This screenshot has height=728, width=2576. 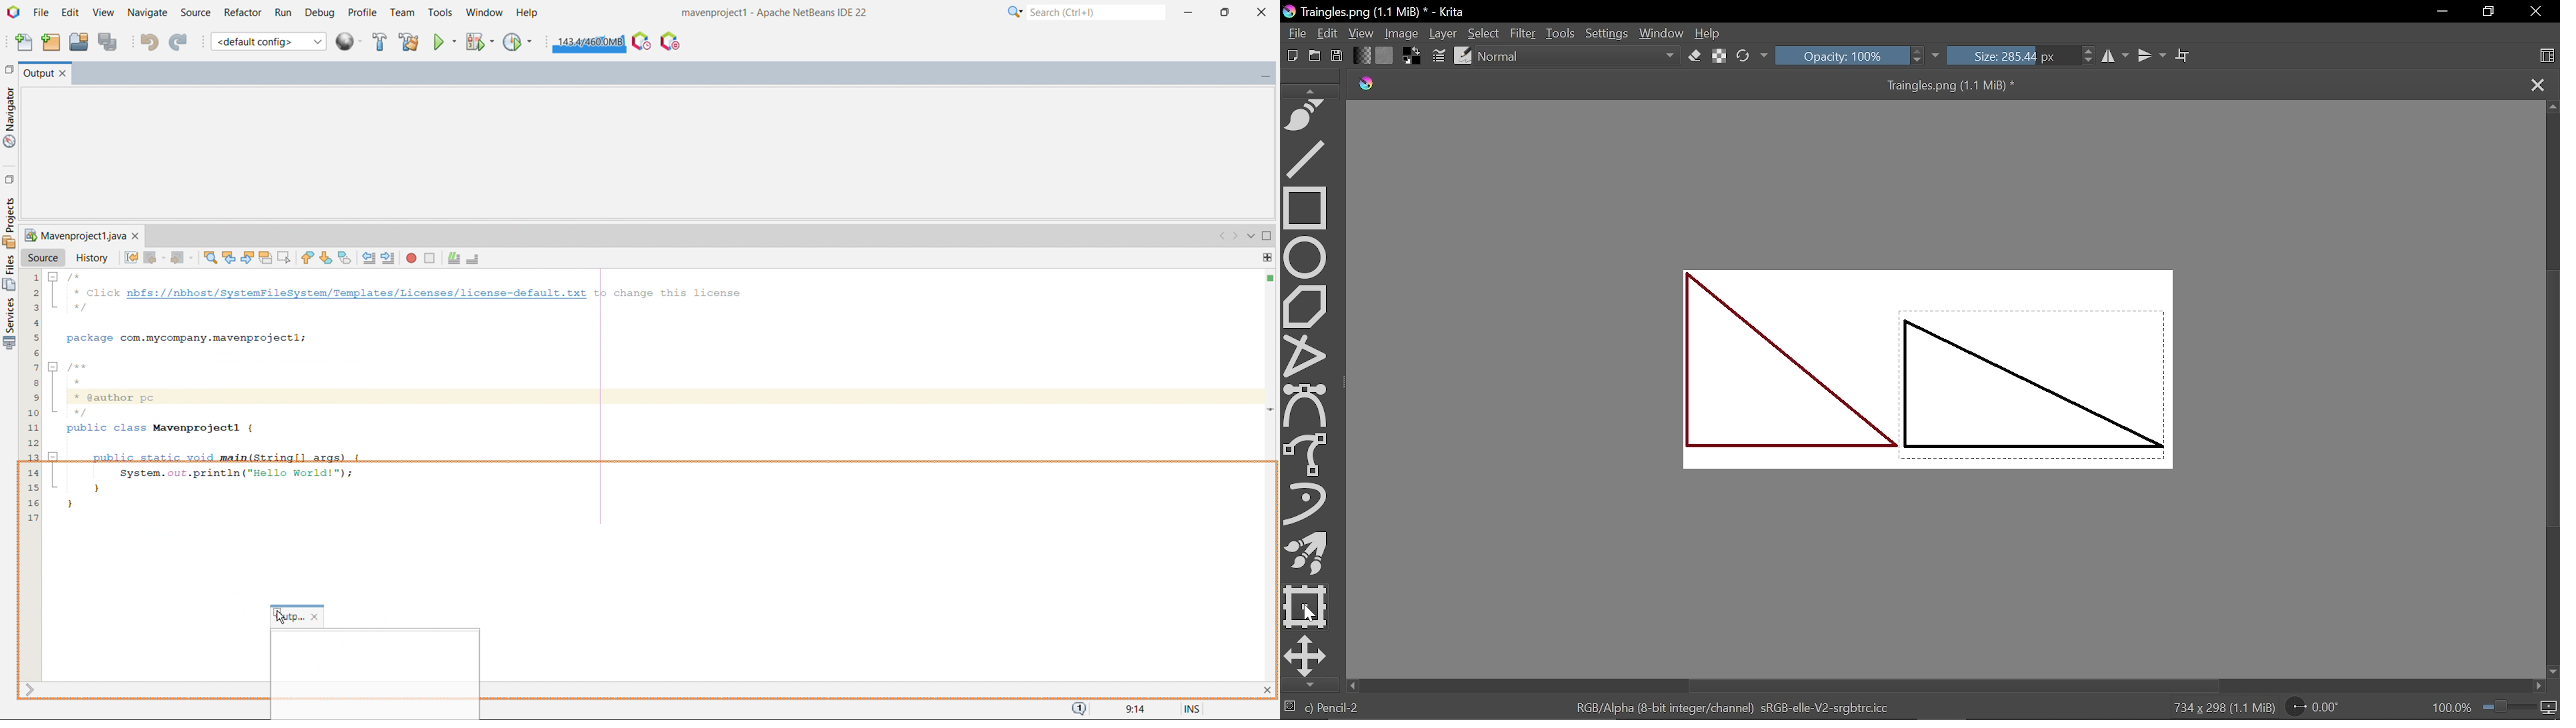 What do you see at coordinates (1378, 13) in the screenshot?
I see `Traingles.png (1.1 MiB) * - Krita` at bounding box center [1378, 13].